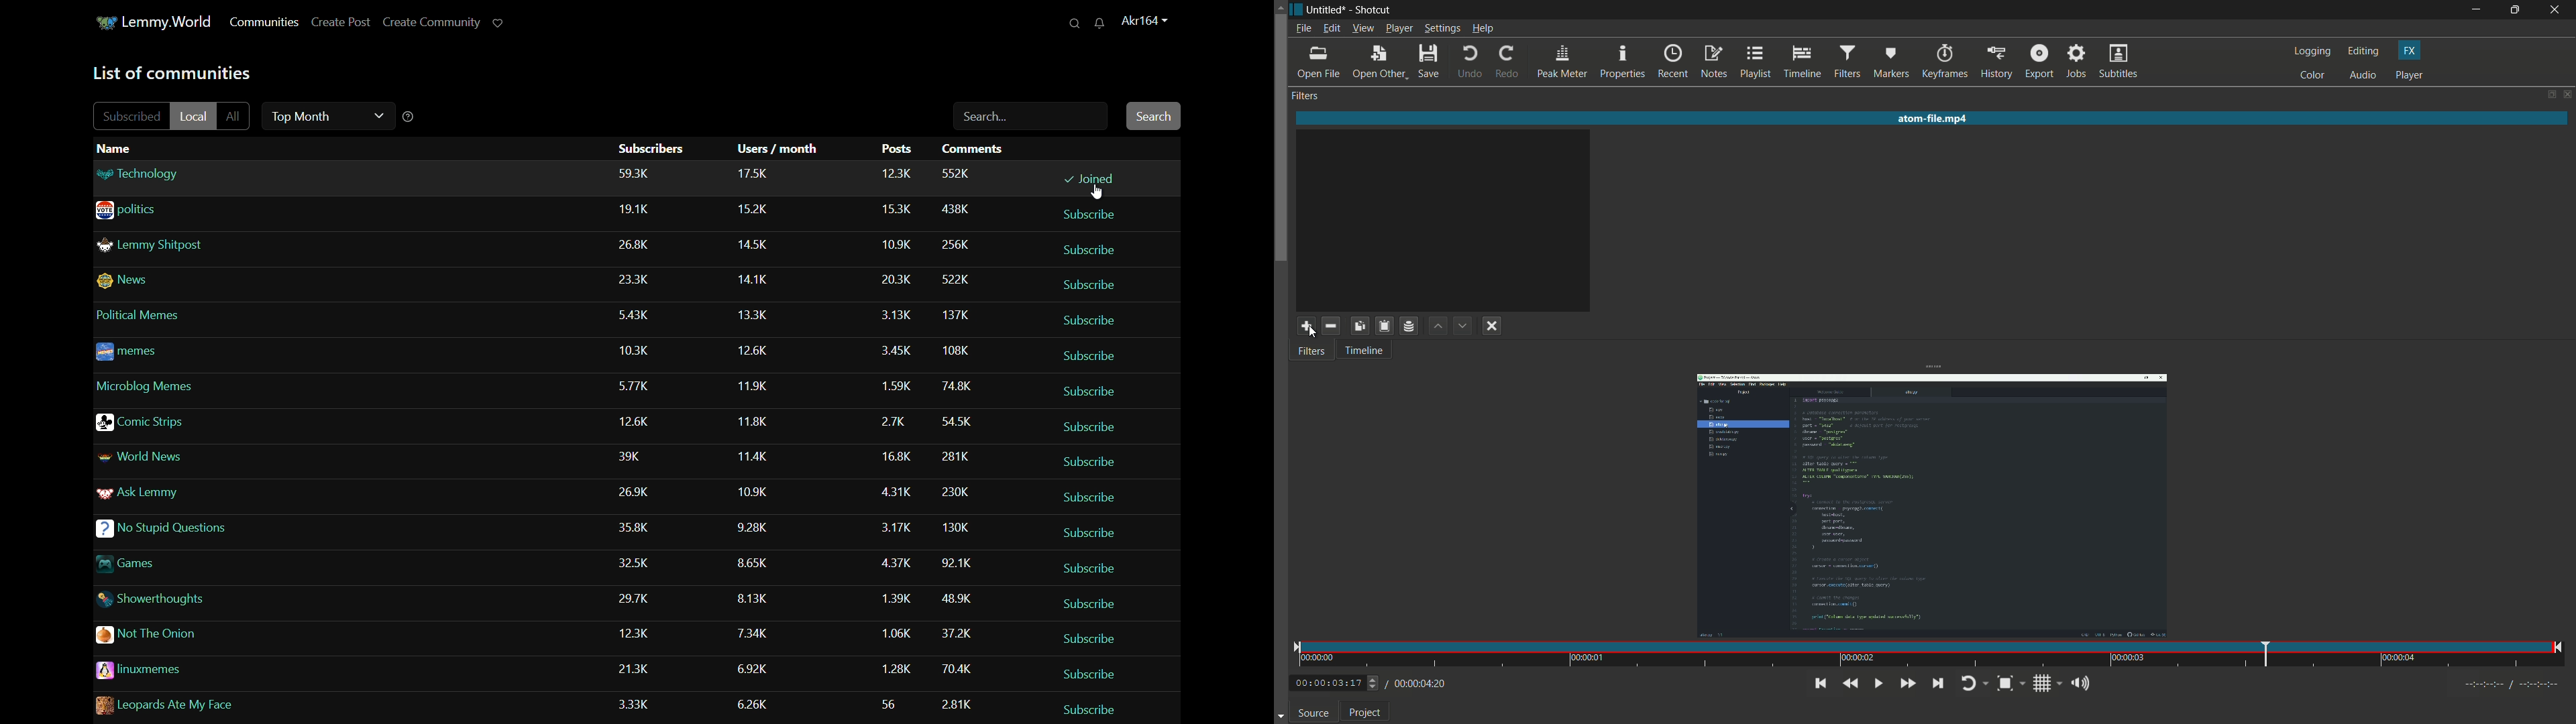  Describe the element at coordinates (1943, 62) in the screenshot. I see `keyframes` at that location.